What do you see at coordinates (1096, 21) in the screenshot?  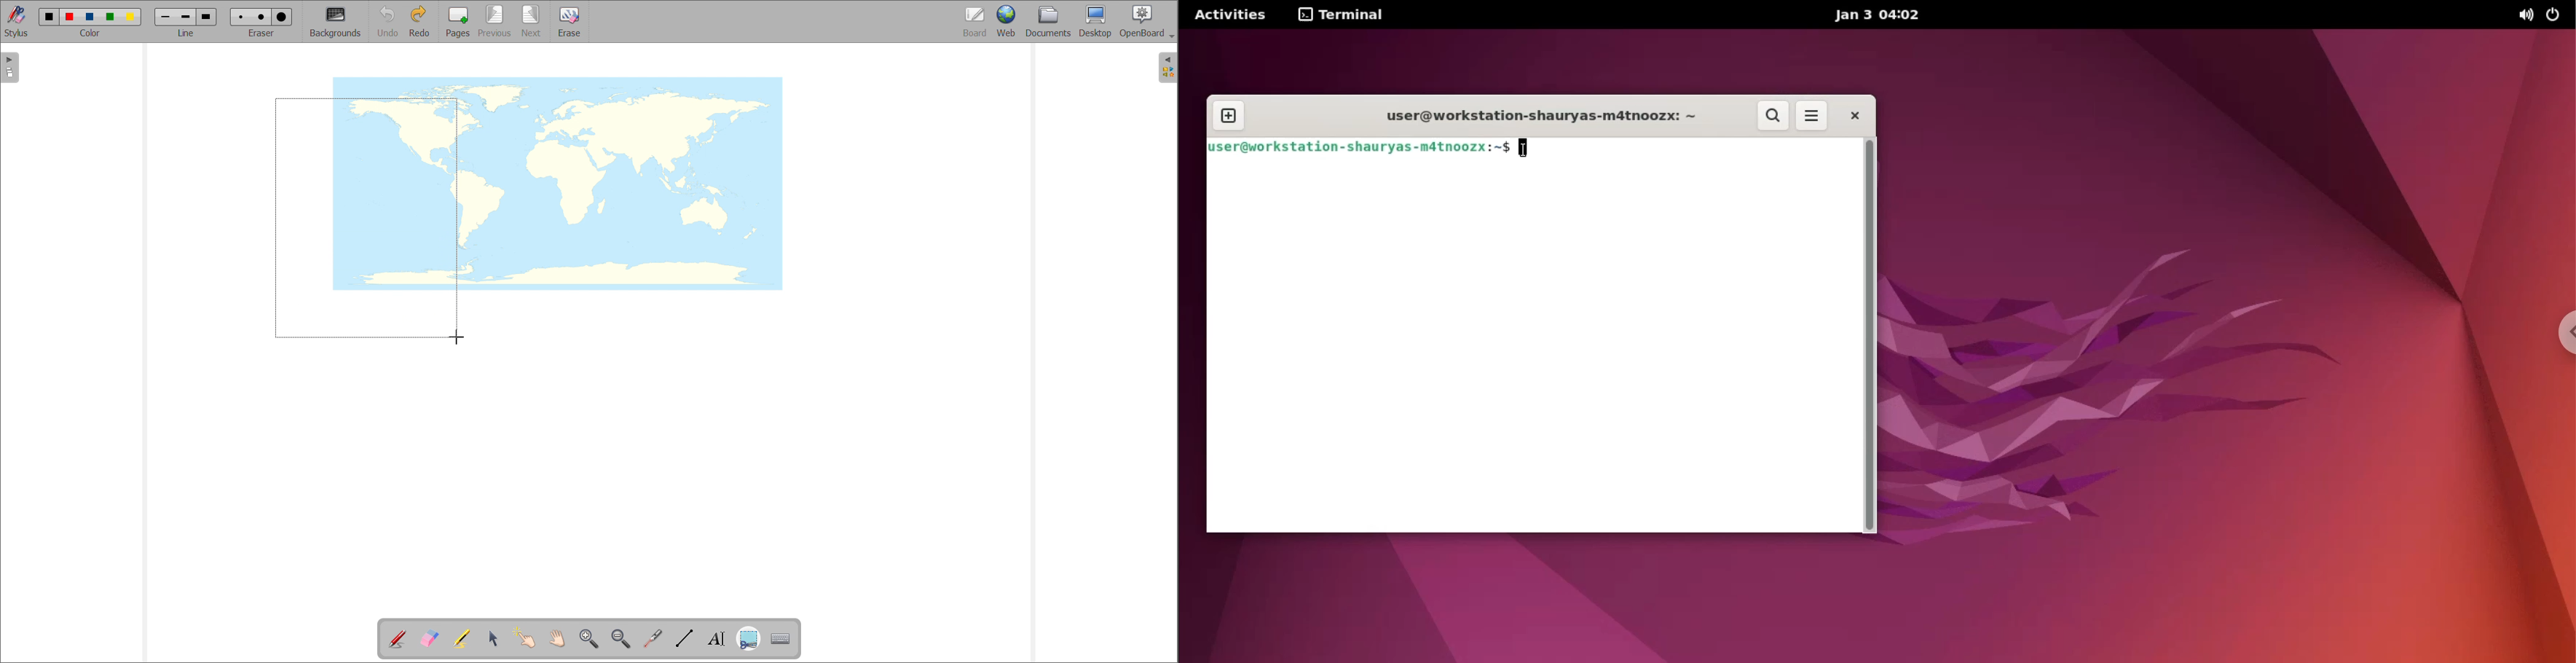 I see `desktop` at bounding box center [1096, 21].